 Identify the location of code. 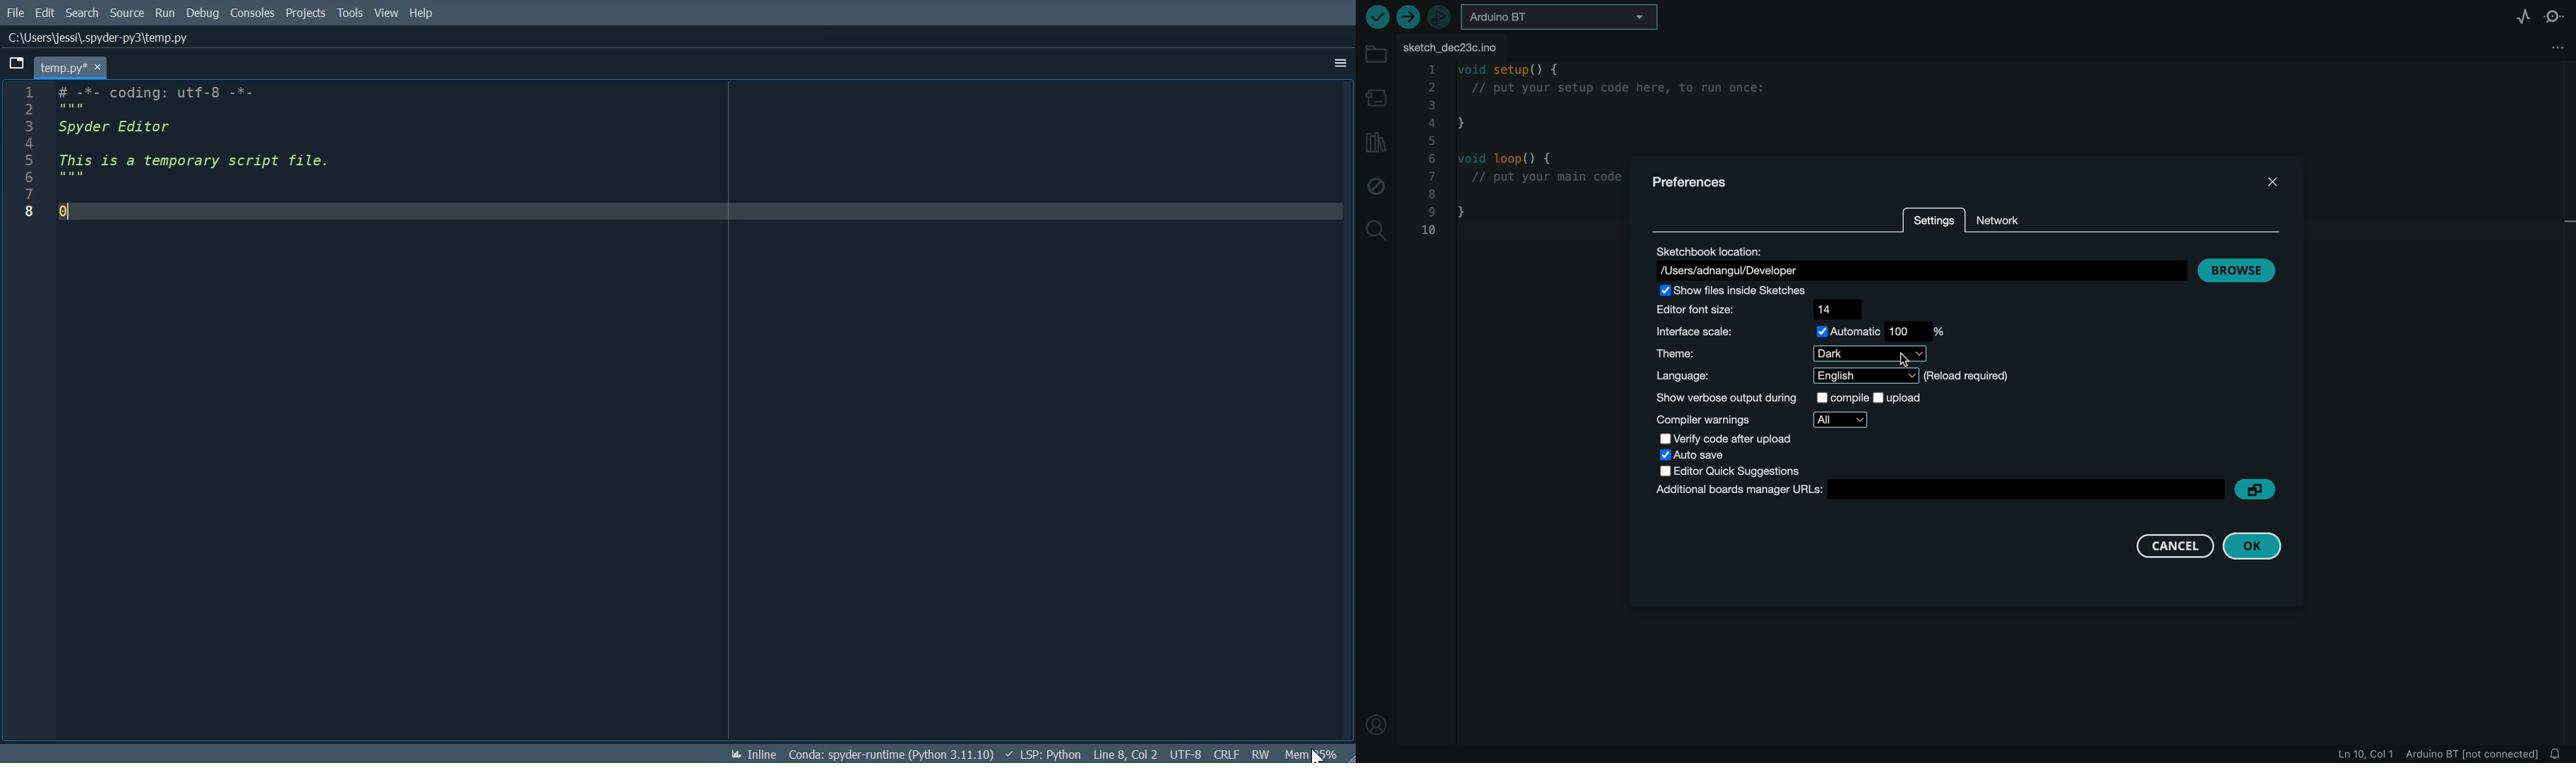
(1524, 152).